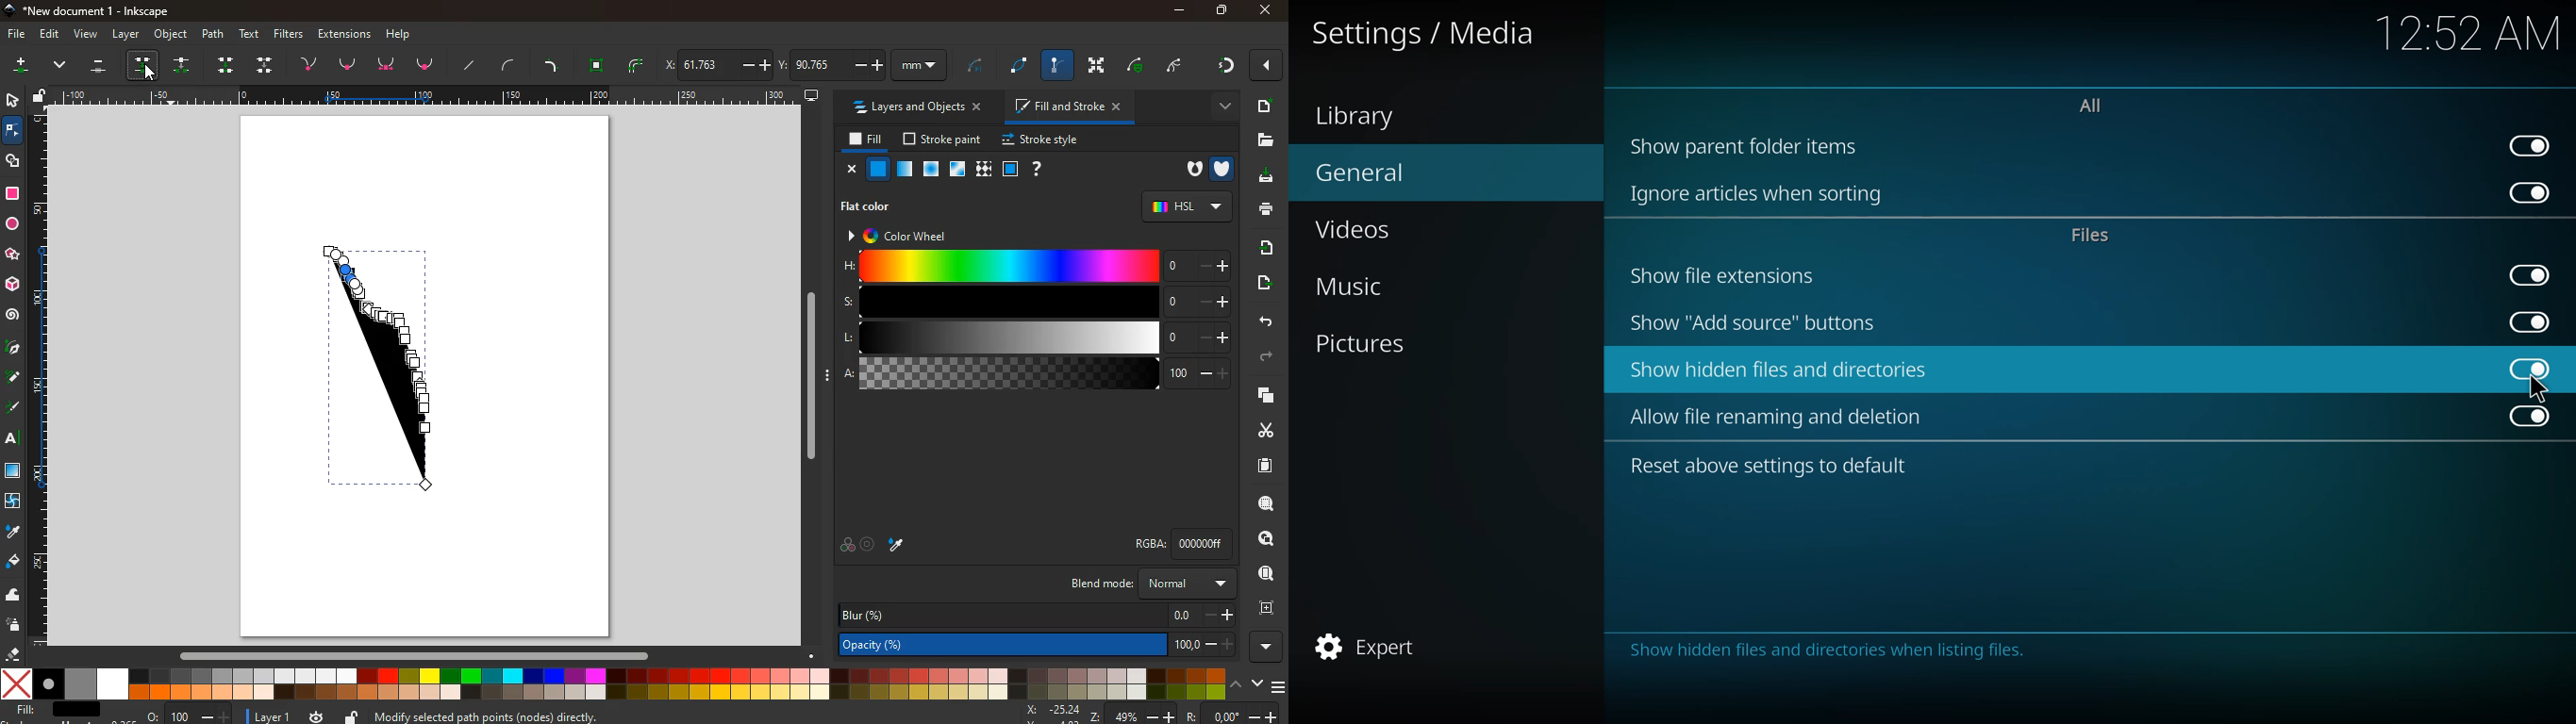 This screenshot has height=728, width=2576. I want to click on frame, so click(1264, 606).